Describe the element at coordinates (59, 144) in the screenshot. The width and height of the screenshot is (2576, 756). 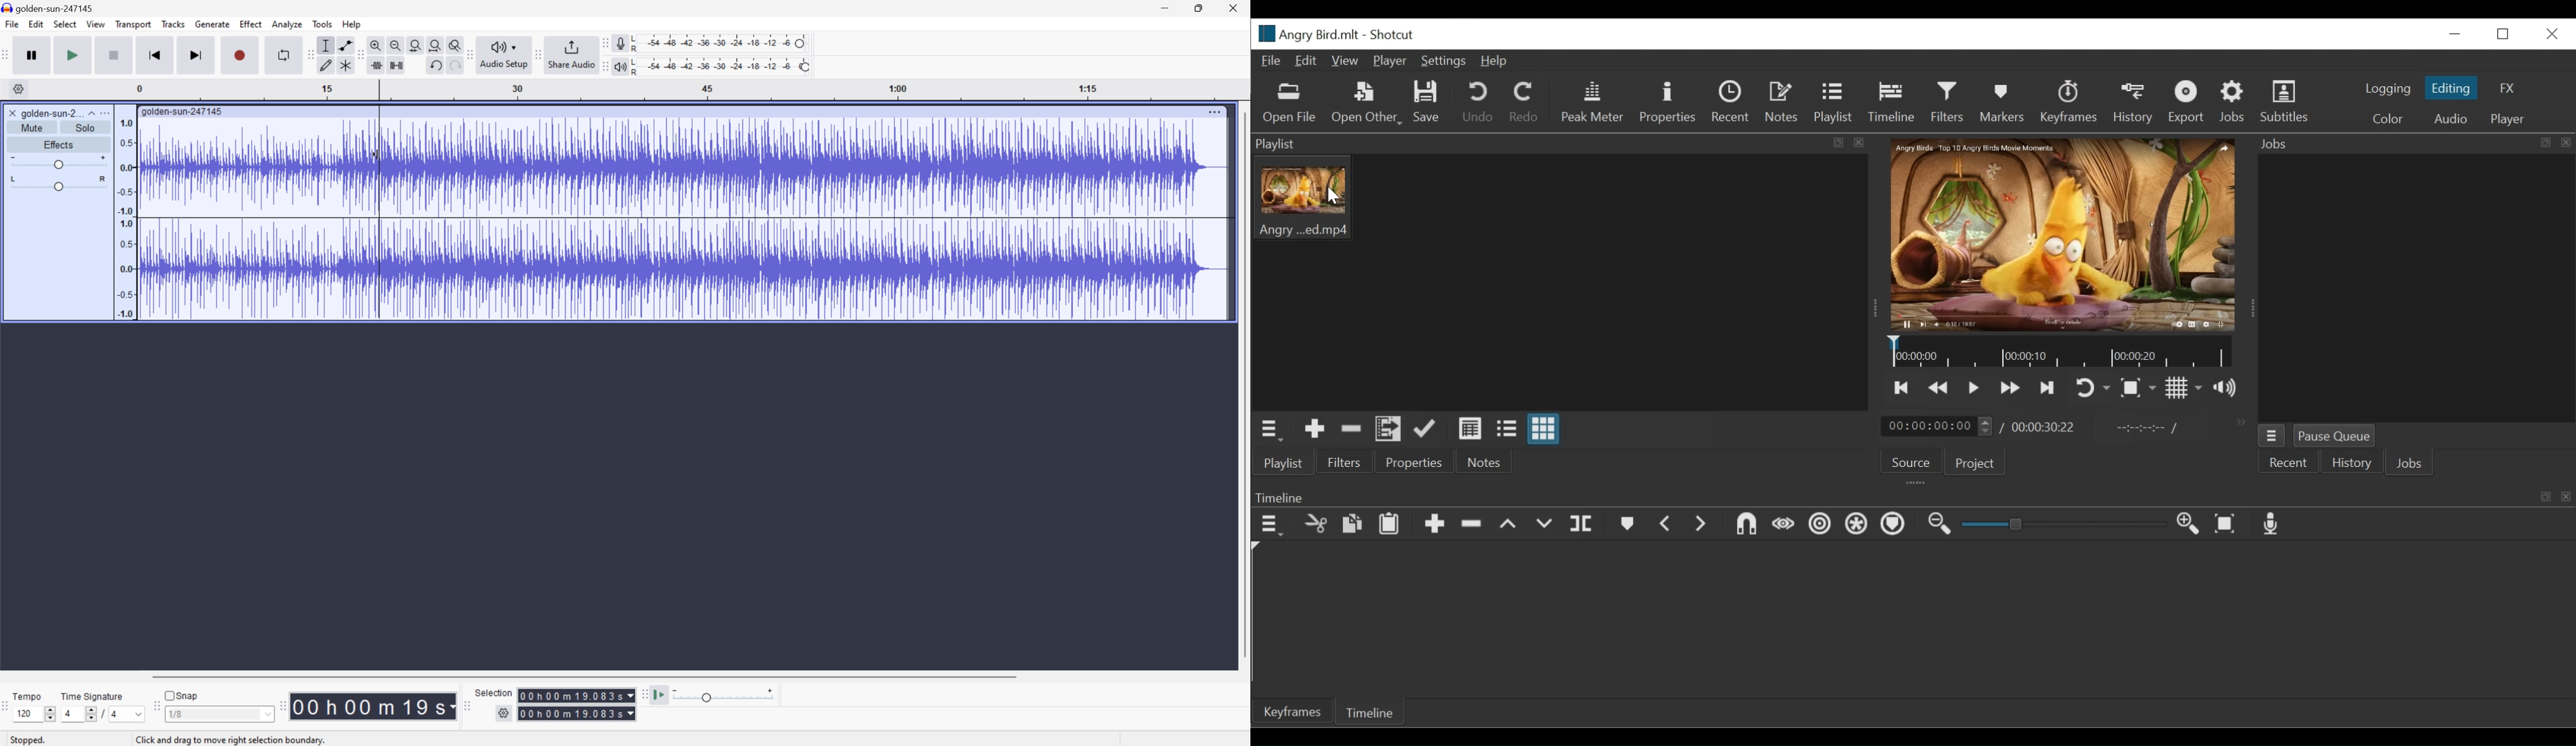
I see `Effects` at that location.